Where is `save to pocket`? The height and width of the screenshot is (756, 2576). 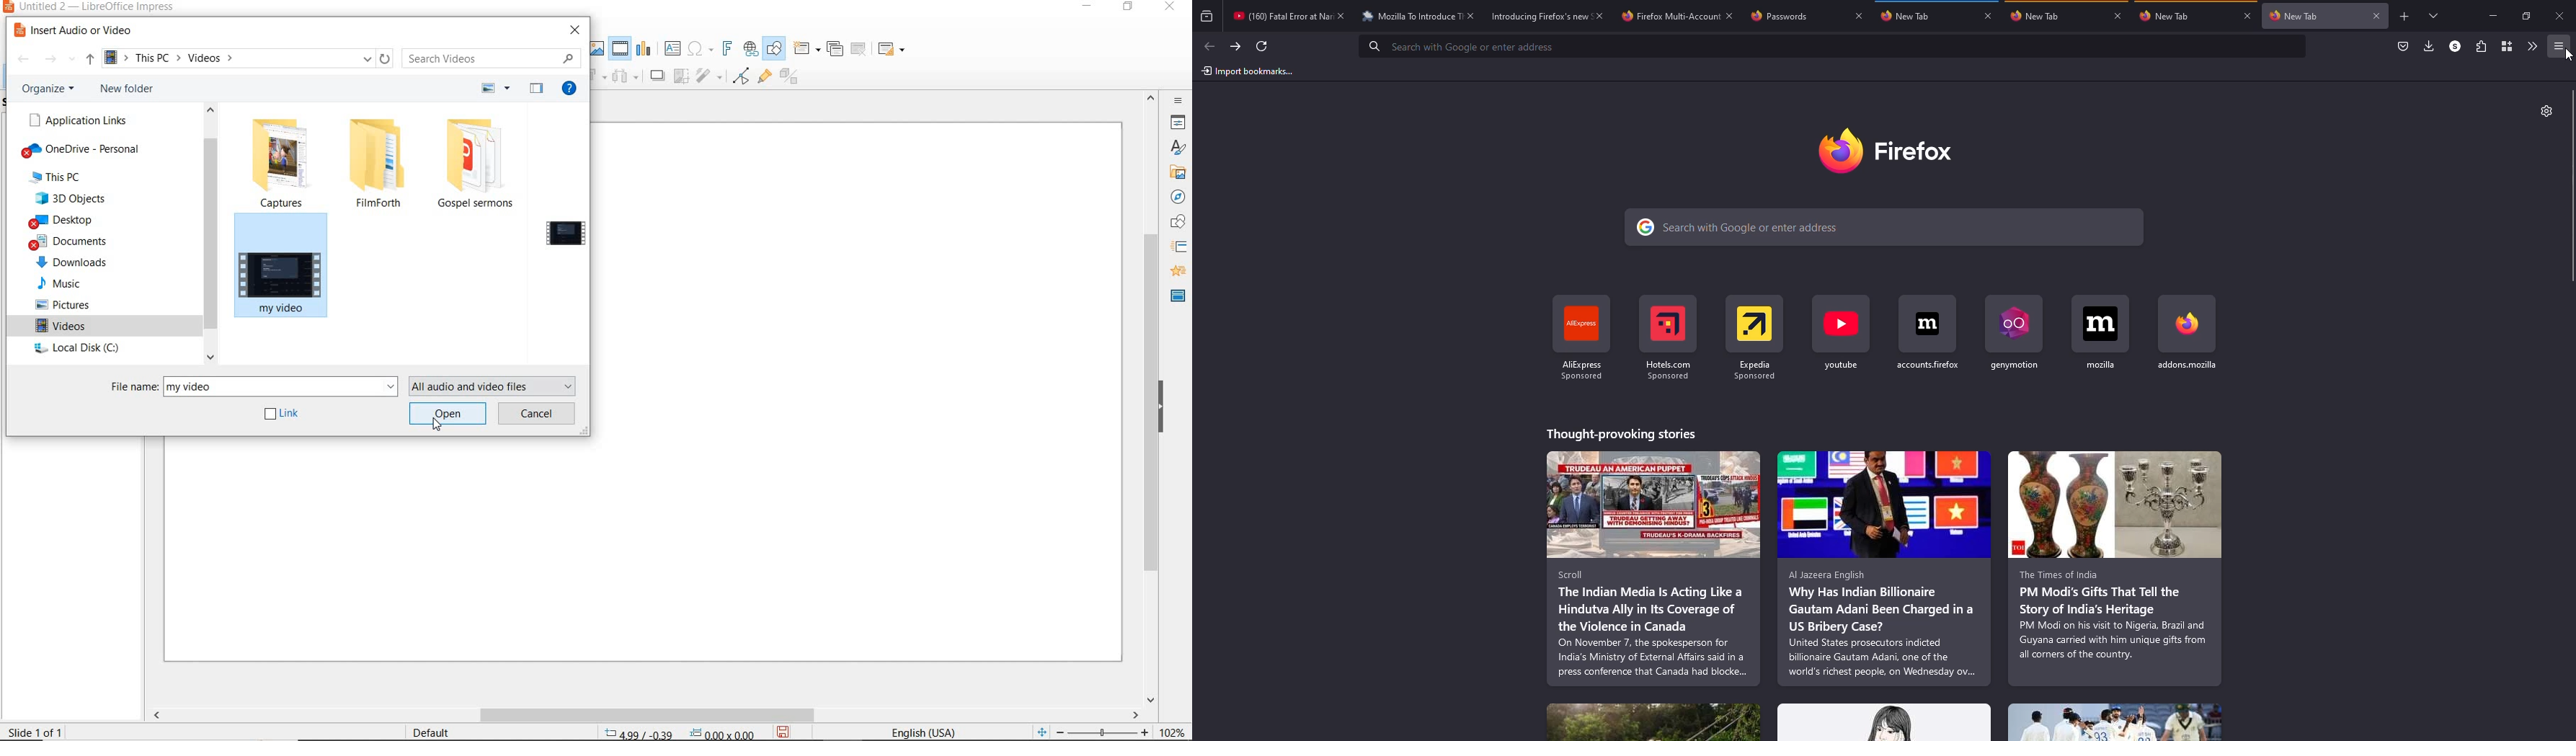 save to pocket is located at coordinates (2404, 45).